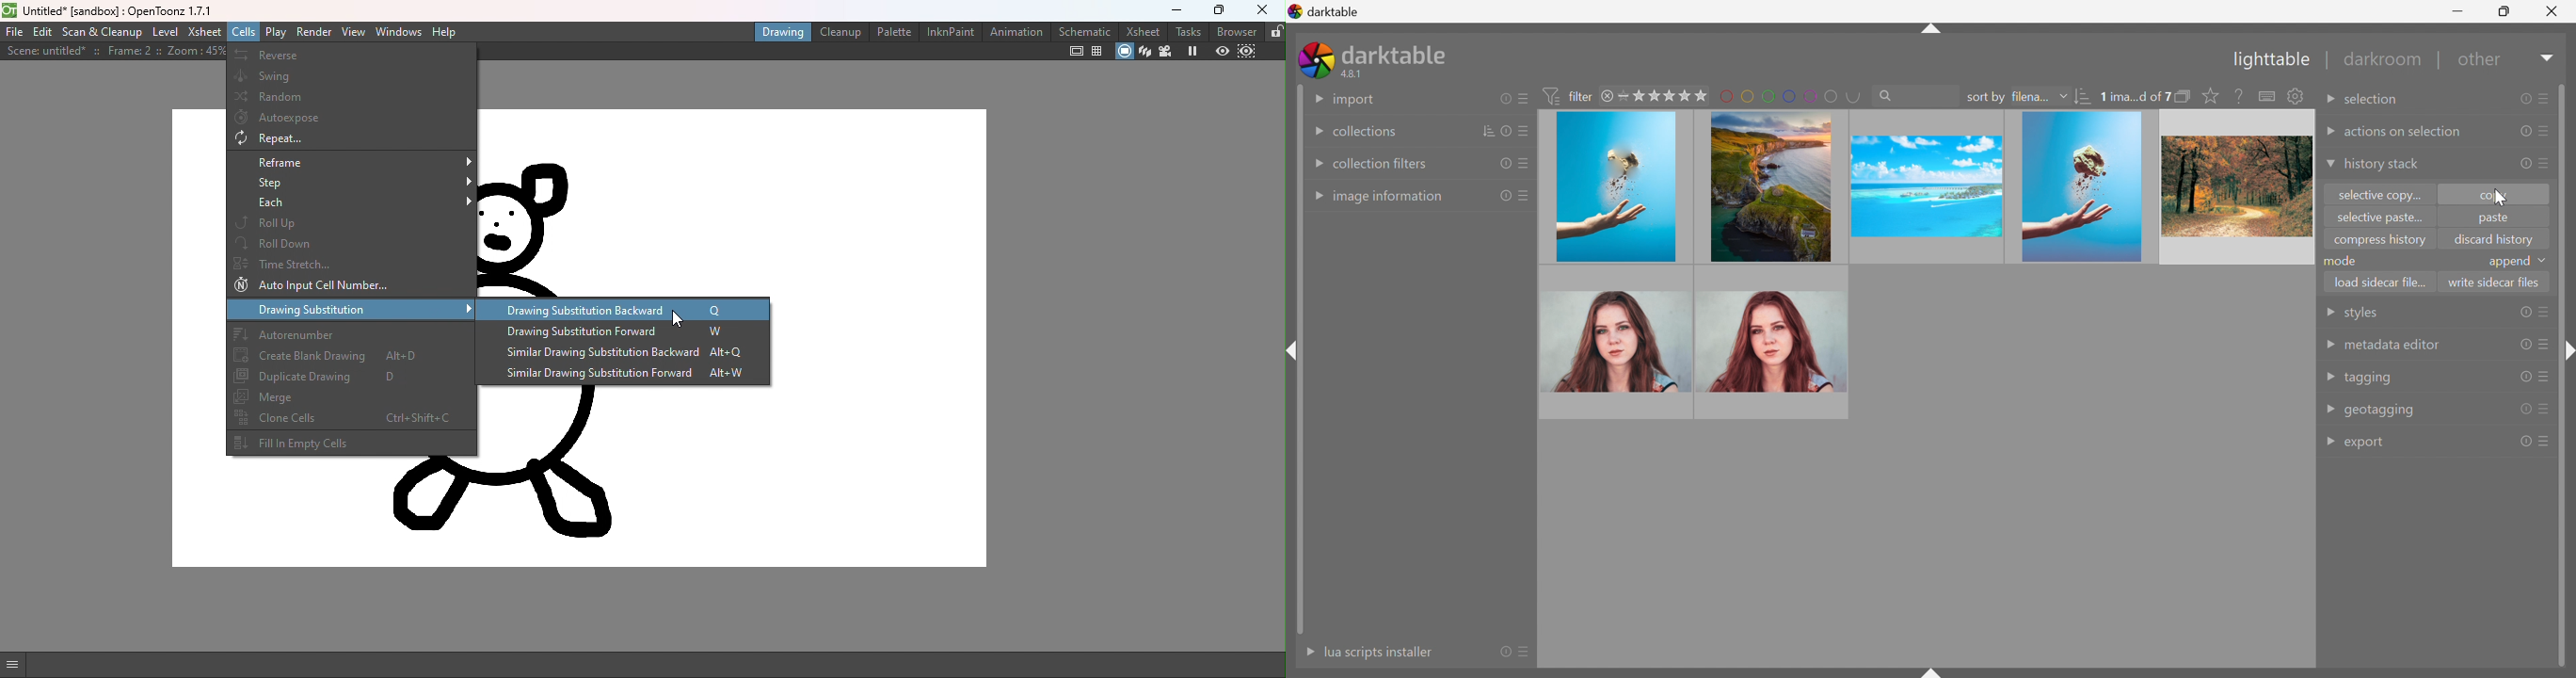 This screenshot has width=2576, height=700. What do you see at coordinates (1523, 99) in the screenshot?
I see `presets` at bounding box center [1523, 99].